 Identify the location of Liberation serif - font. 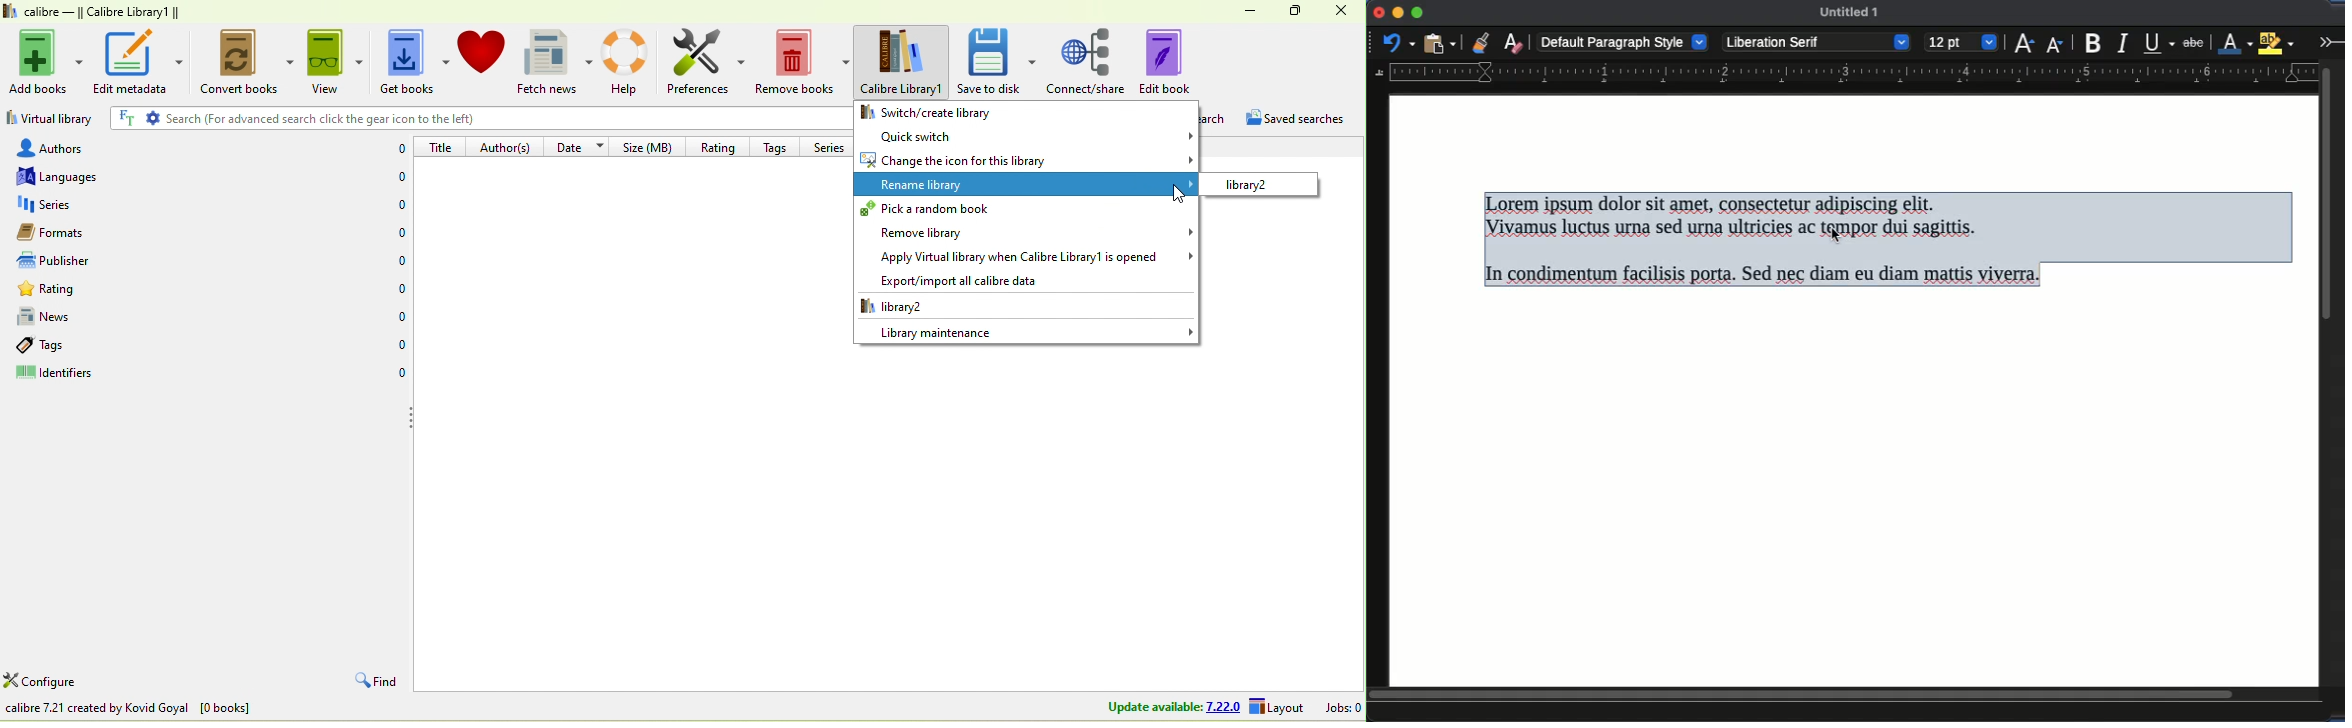
(1818, 42).